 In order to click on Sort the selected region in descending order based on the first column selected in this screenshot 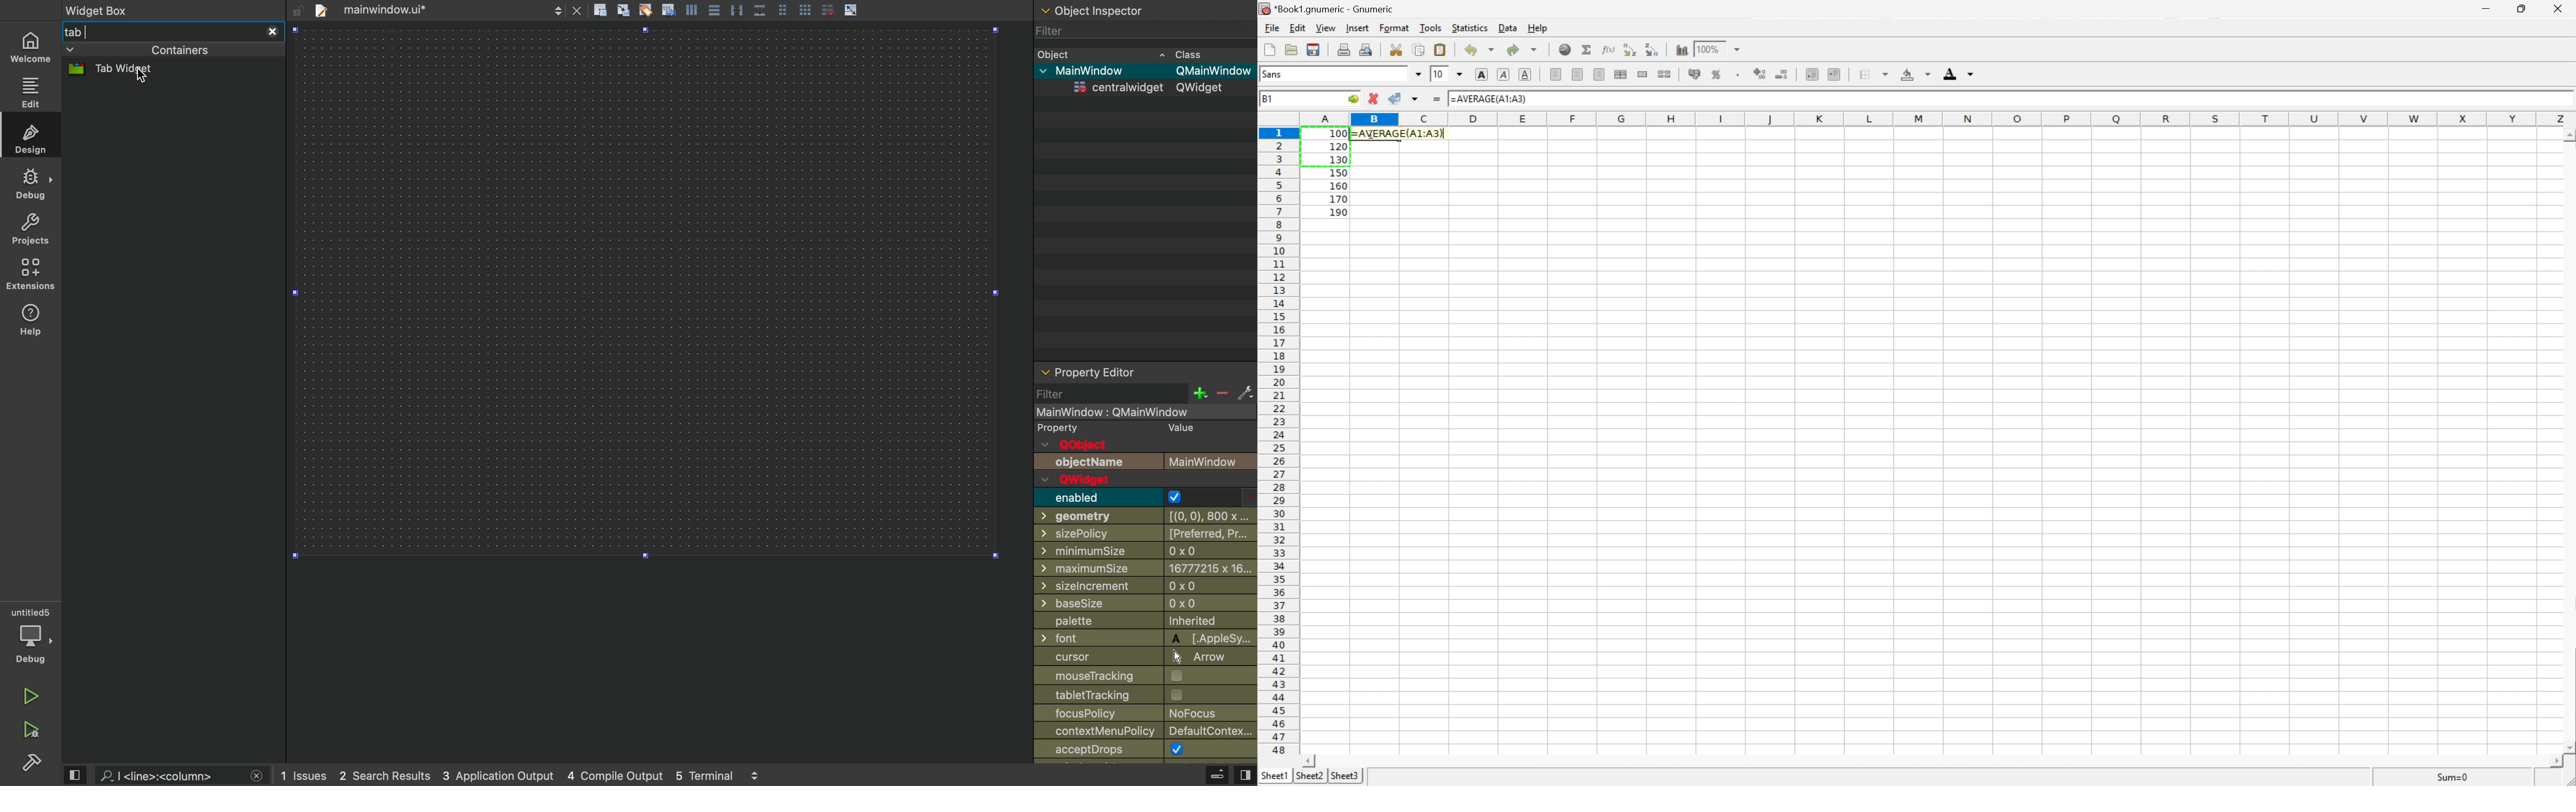, I will do `click(1653, 50)`.